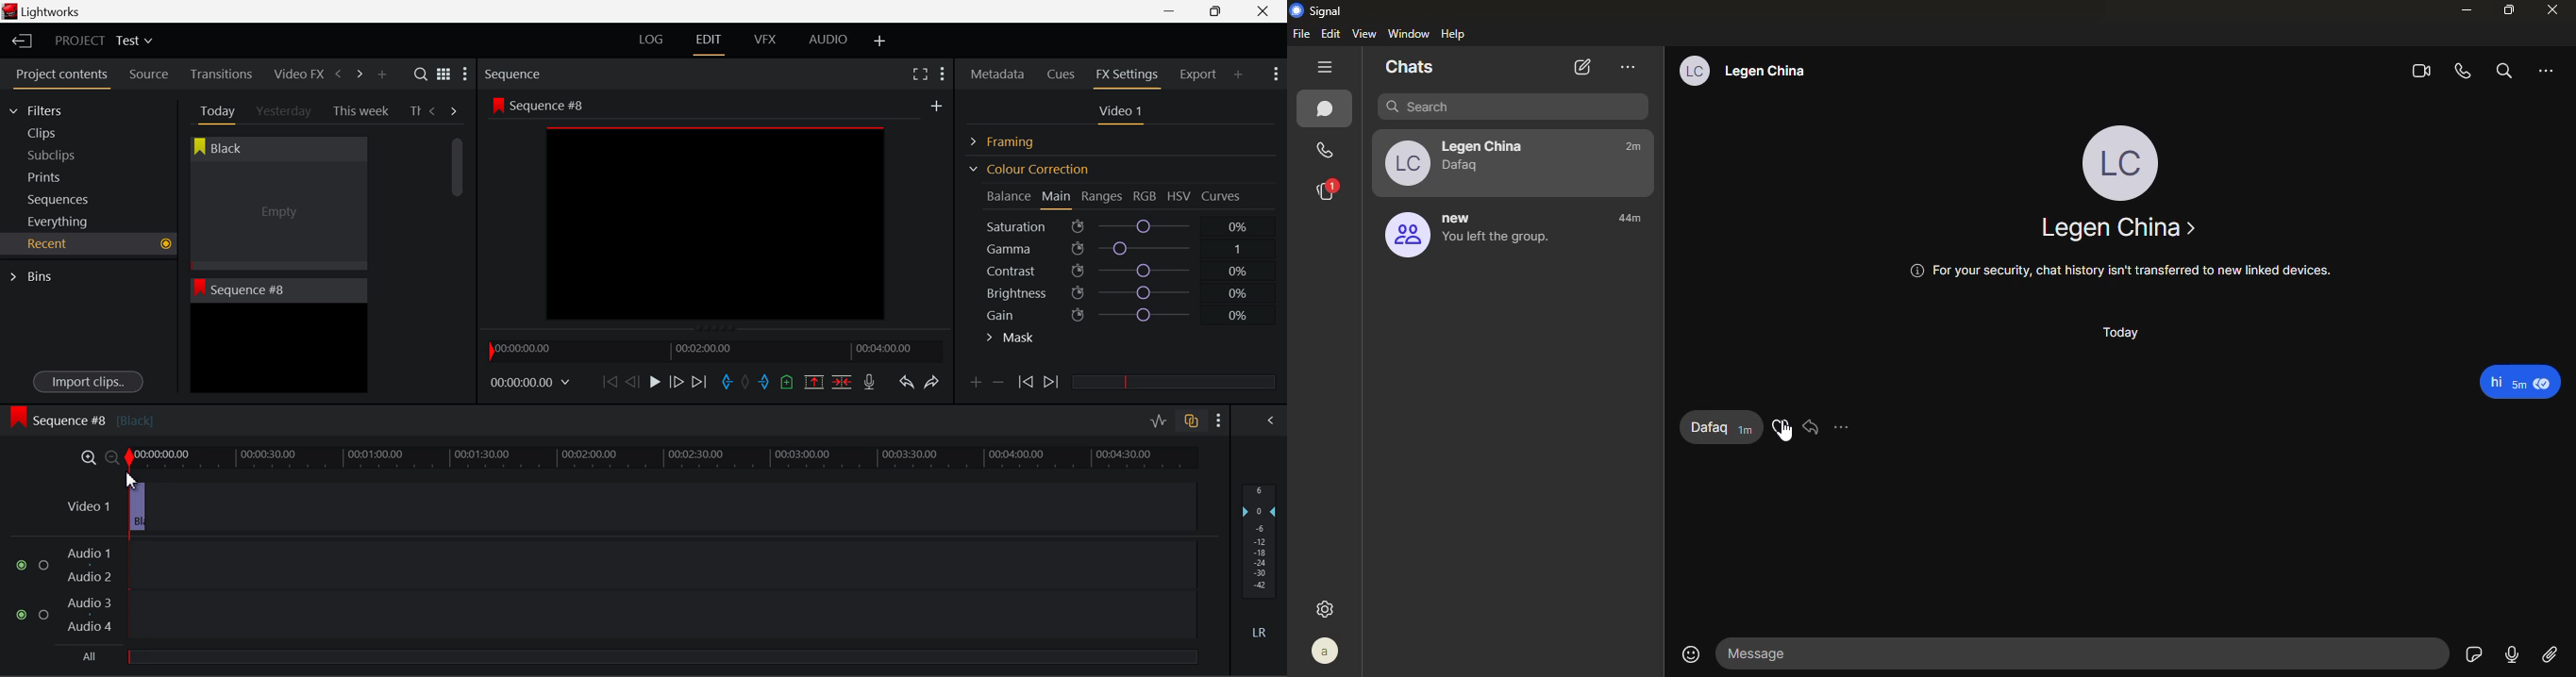 The image size is (2576, 700). What do you see at coordinates (531, 383) in the screenshot?
I see `Frame Time` at bounding box center [531, 383].